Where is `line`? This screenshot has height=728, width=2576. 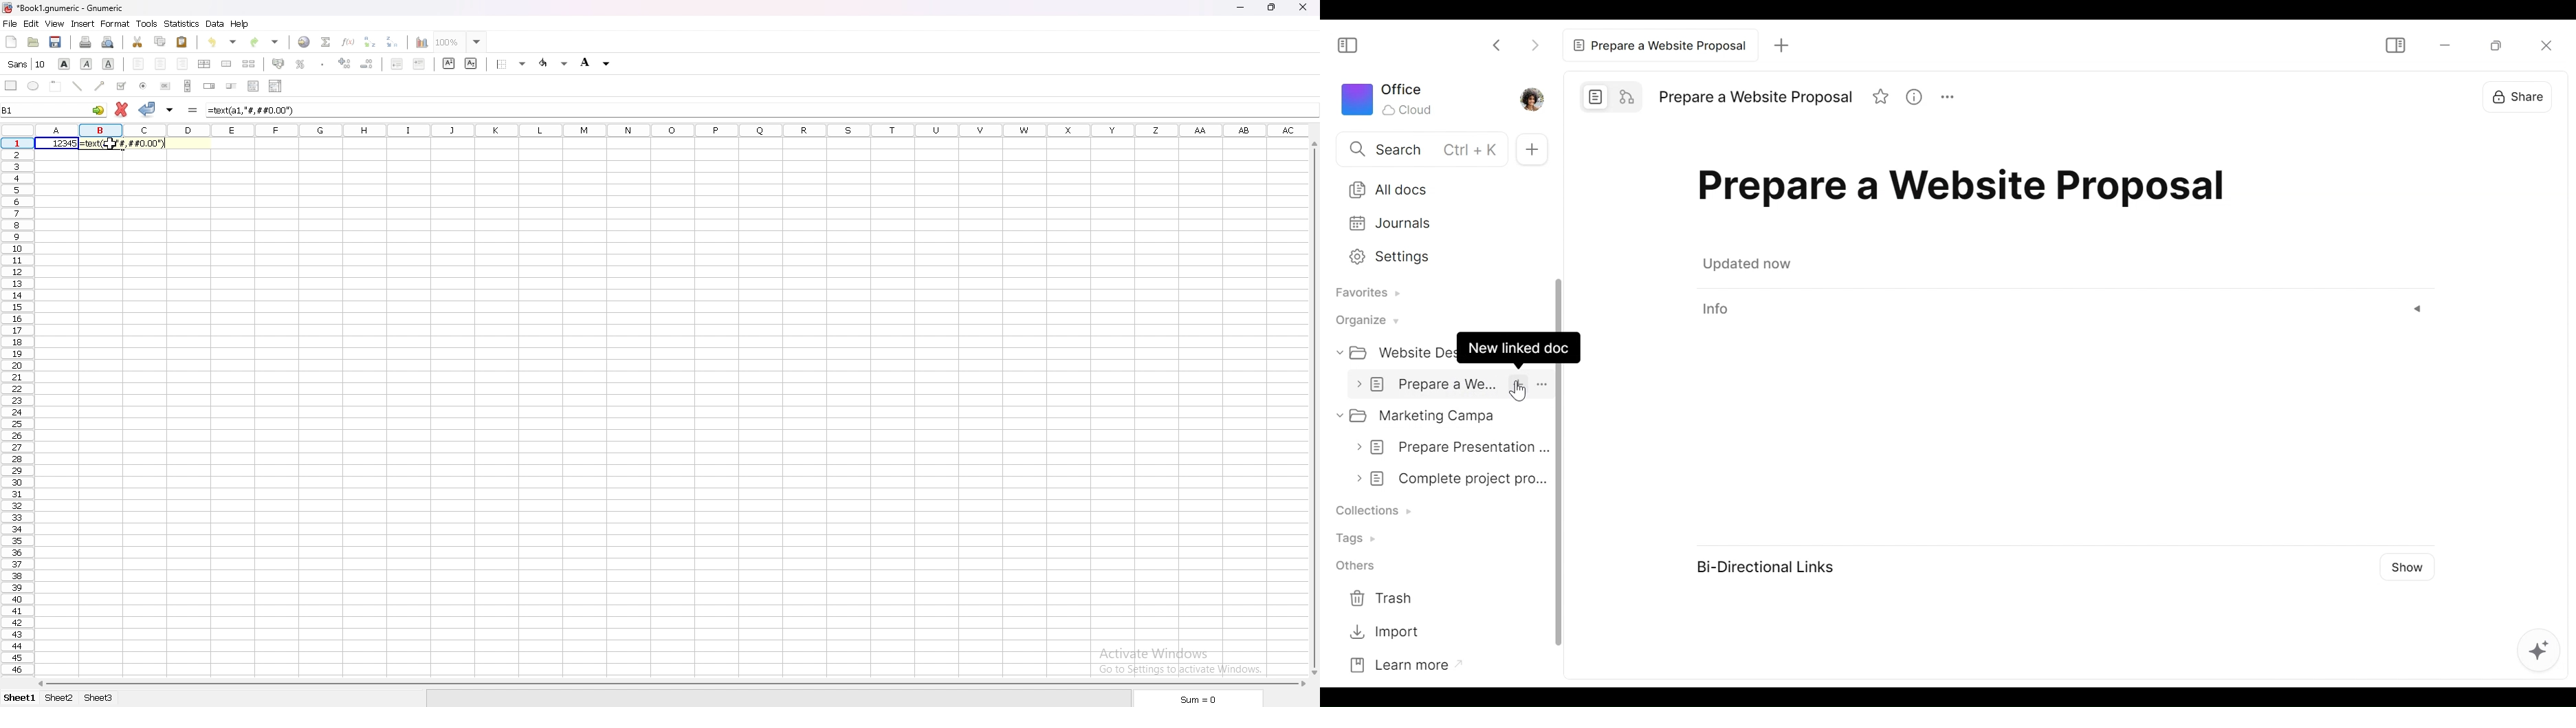 line is located at coordinates (77, 86).